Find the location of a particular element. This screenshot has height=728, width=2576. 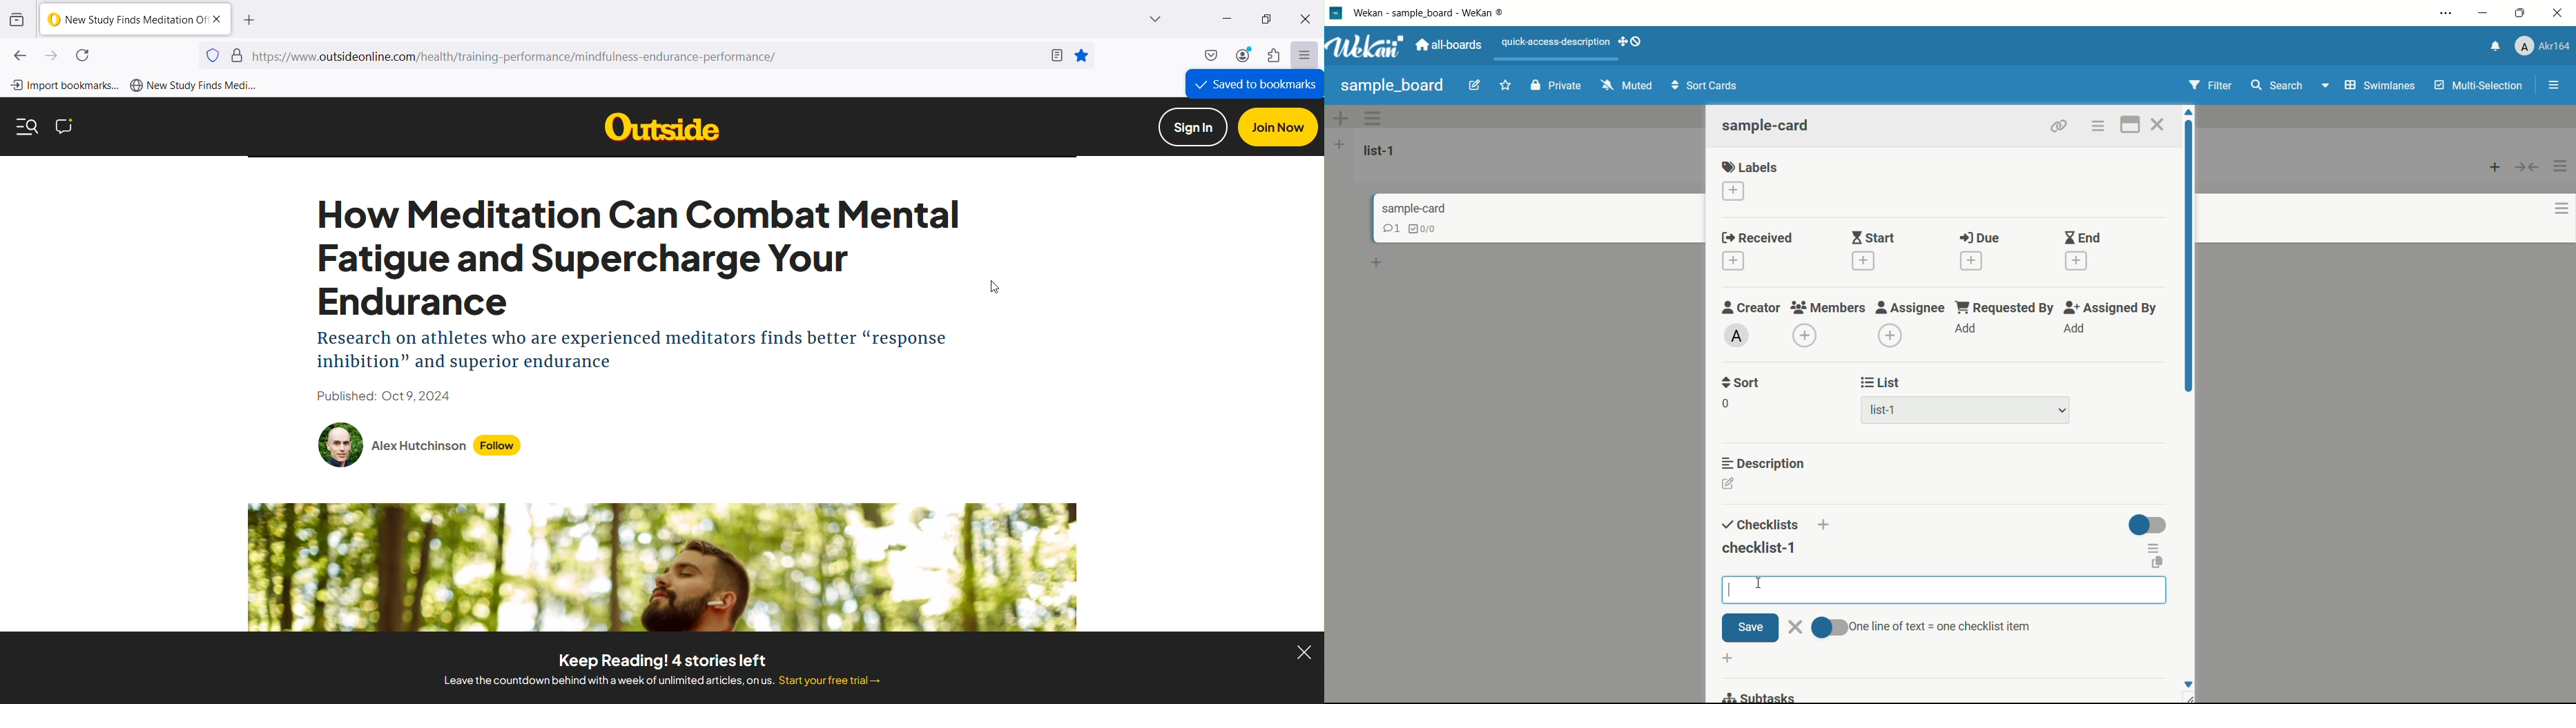

requested by is located at coordinates (2006, 308).